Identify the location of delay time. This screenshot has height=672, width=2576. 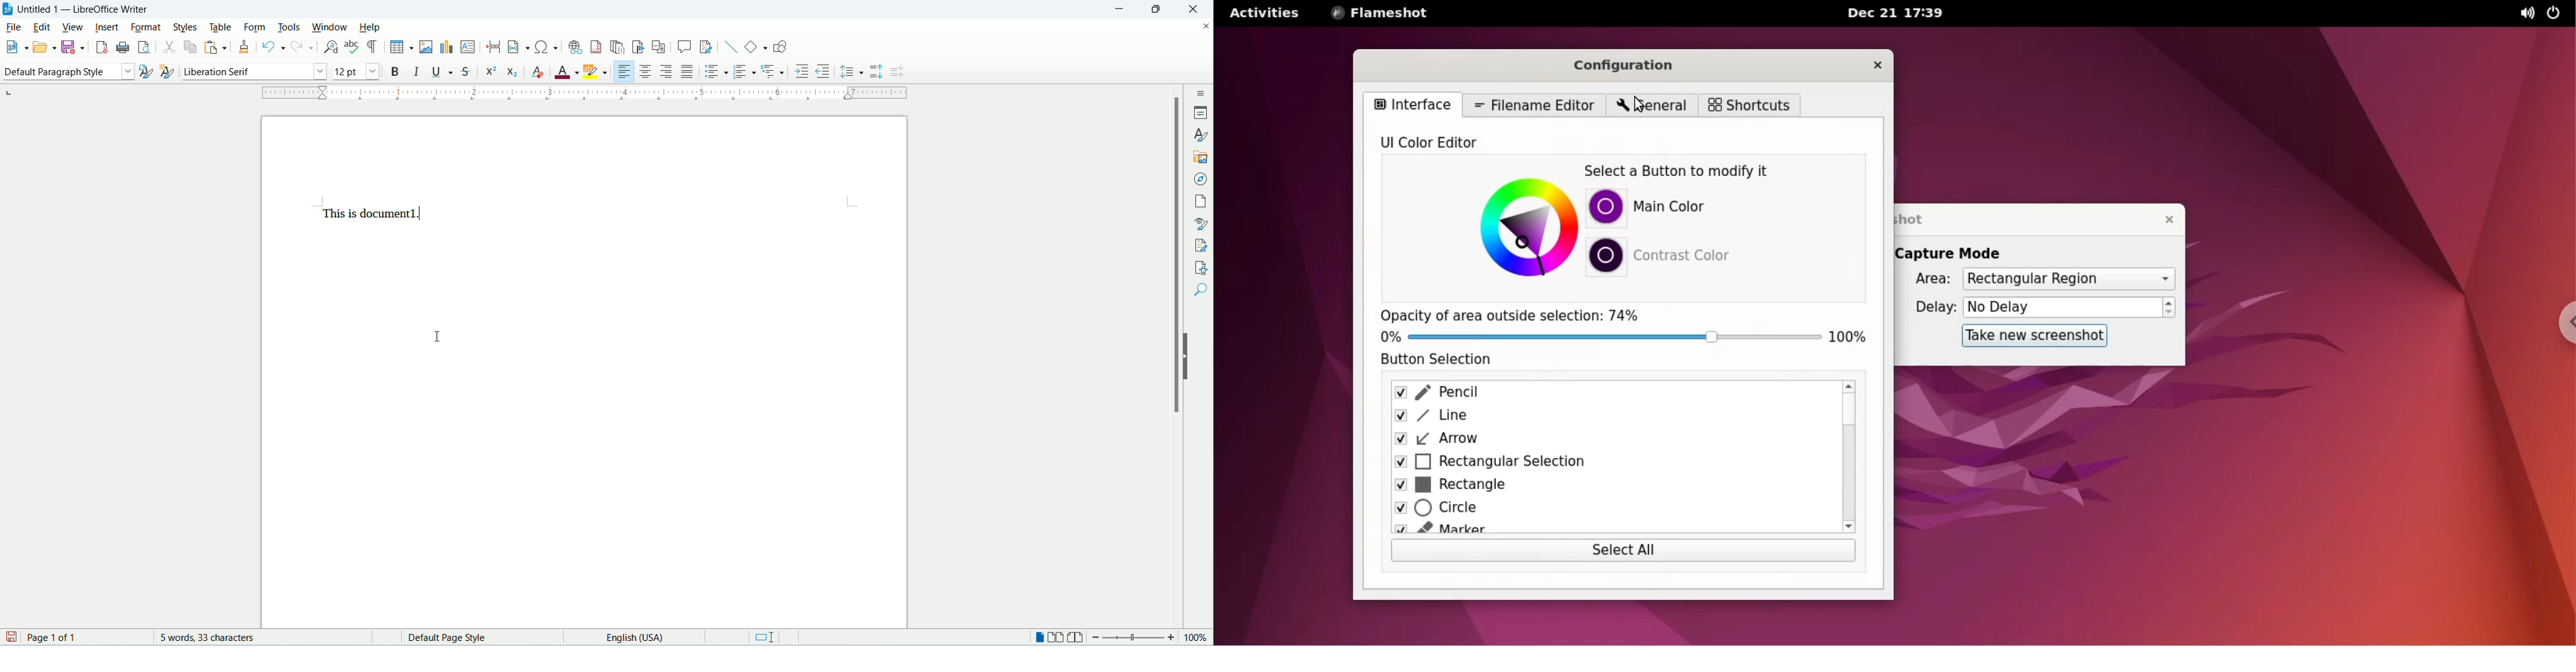
(2062, 307).